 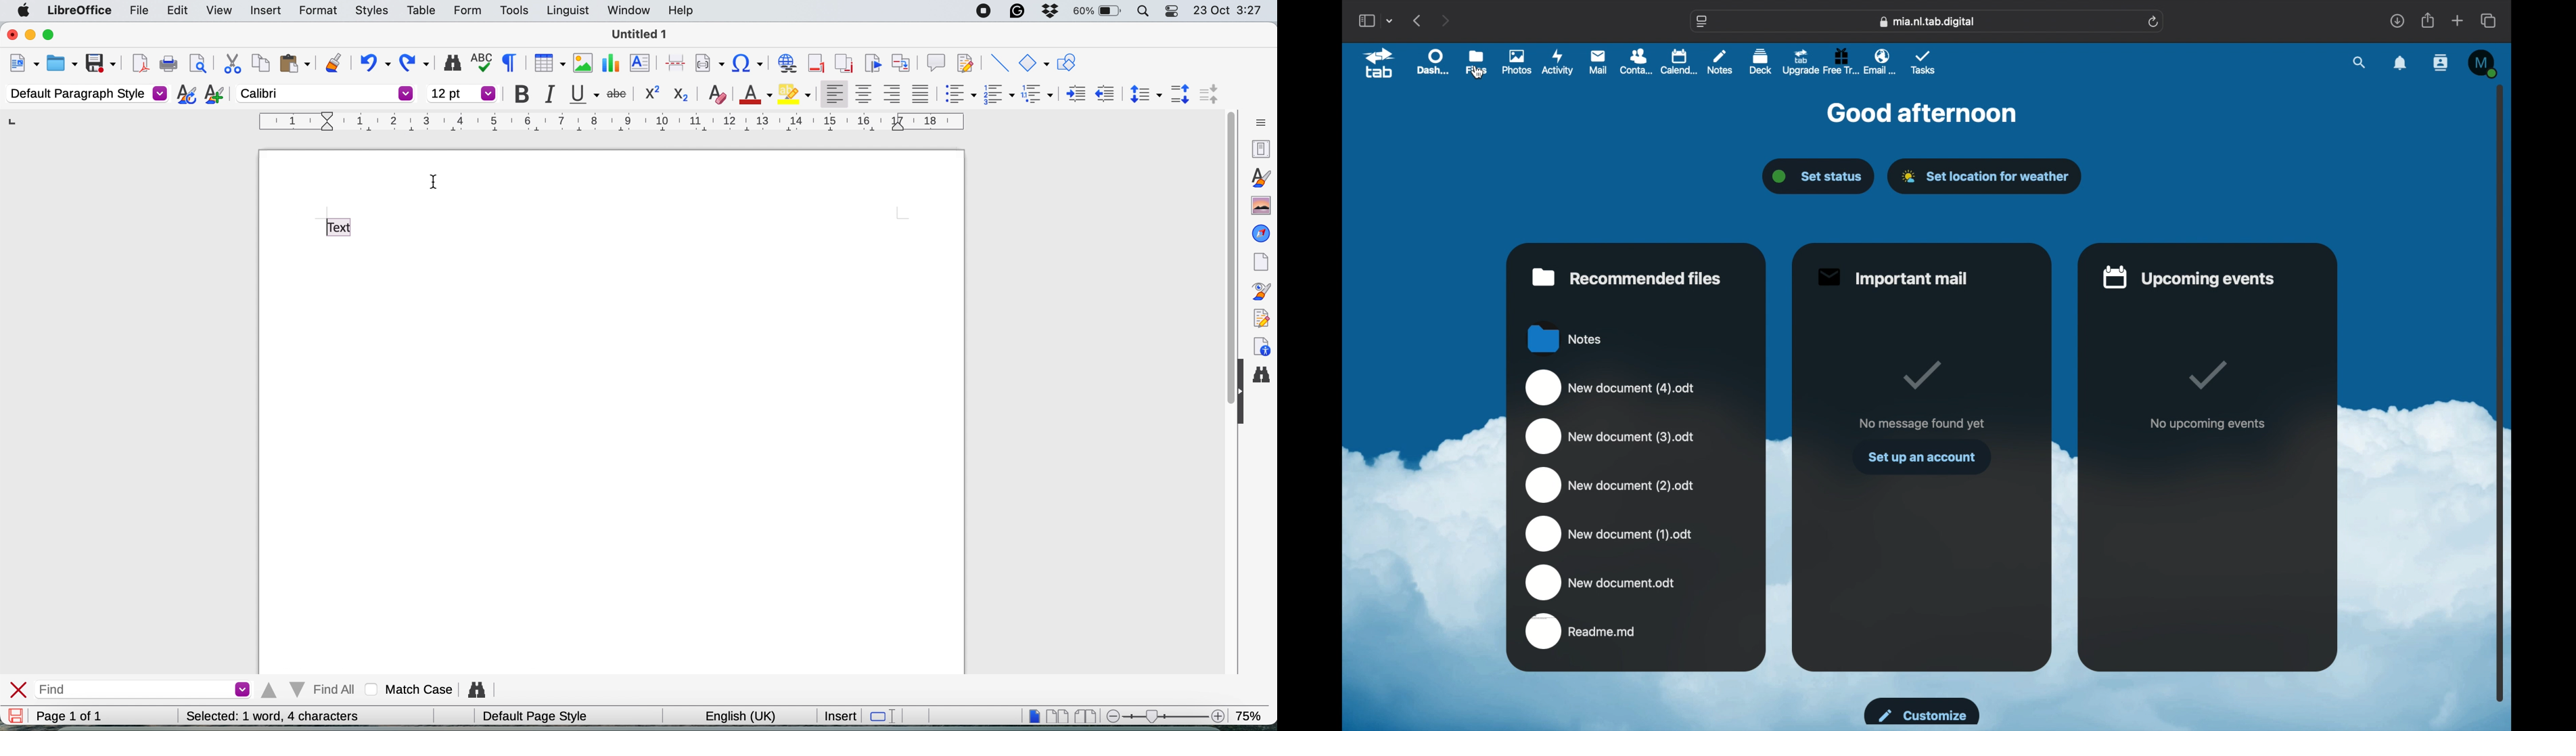 I want to click on set line spacing, so click(x=1144, y=94).